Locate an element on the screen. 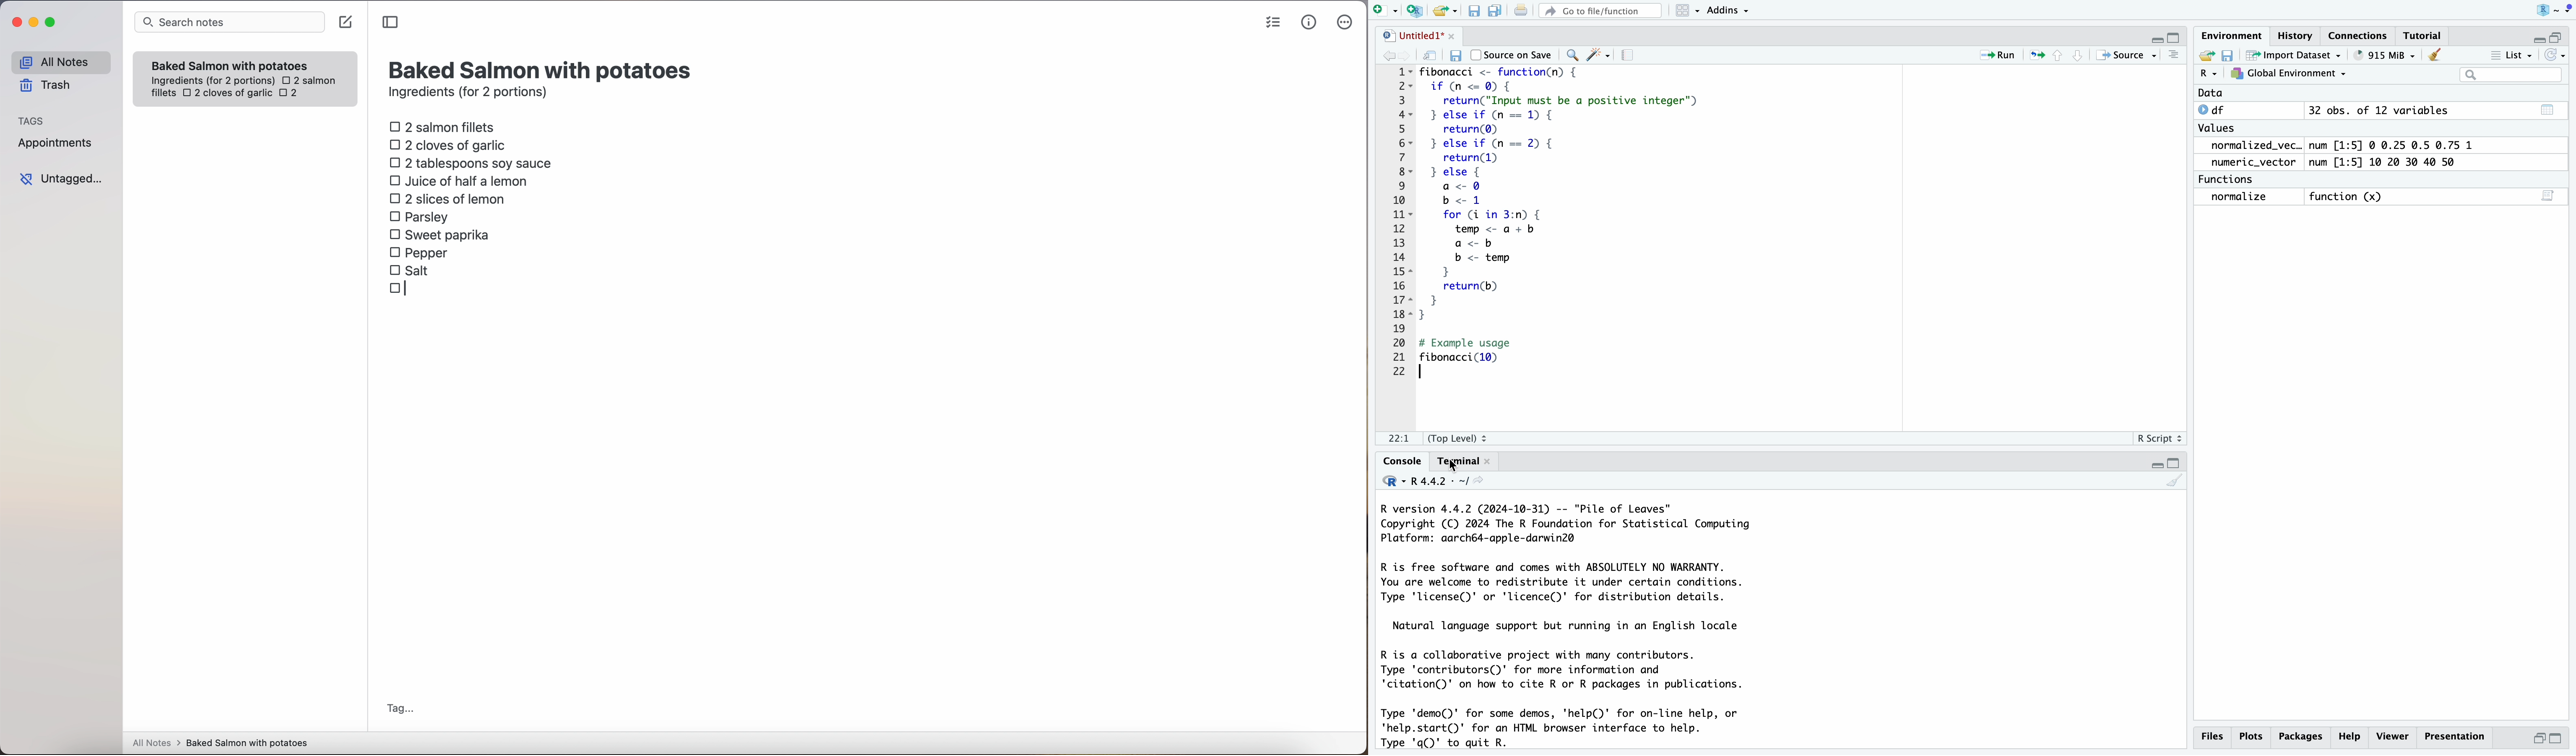 Image resolution: width=2576 pixels, height=756 pixels. 2 salmon is located at coordinates (308, 79).